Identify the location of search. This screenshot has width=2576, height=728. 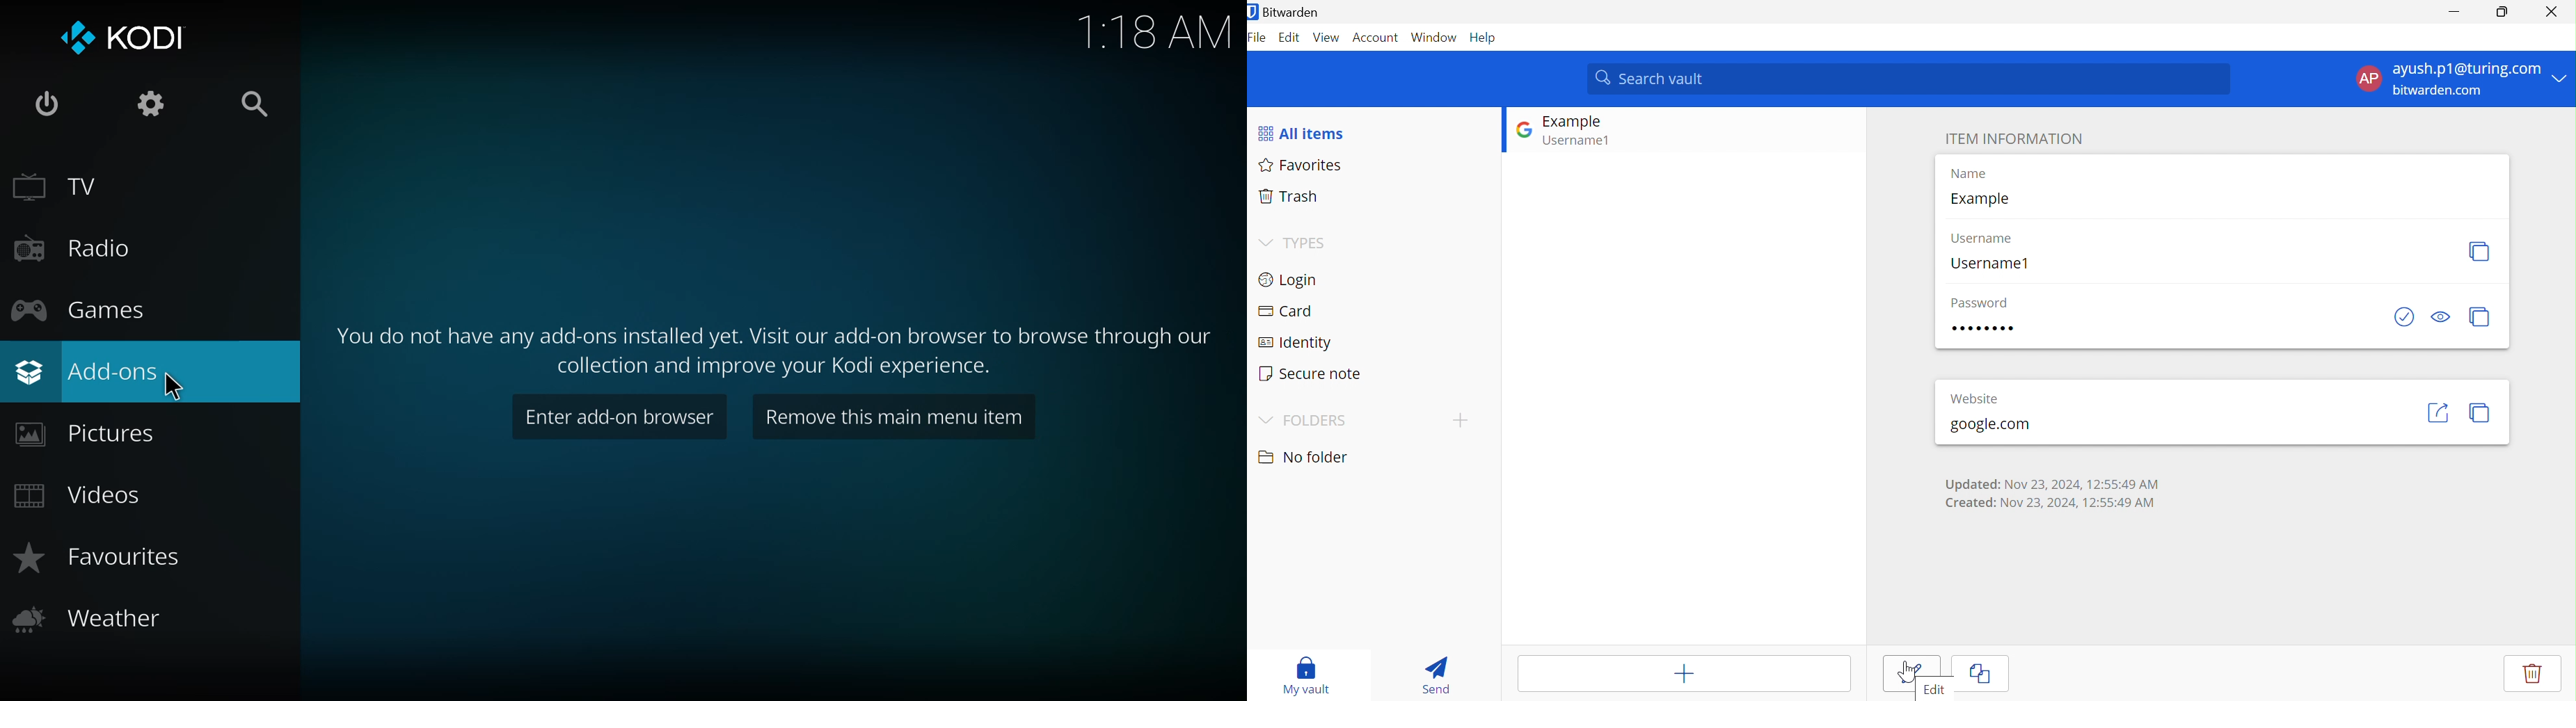
(253, 105).